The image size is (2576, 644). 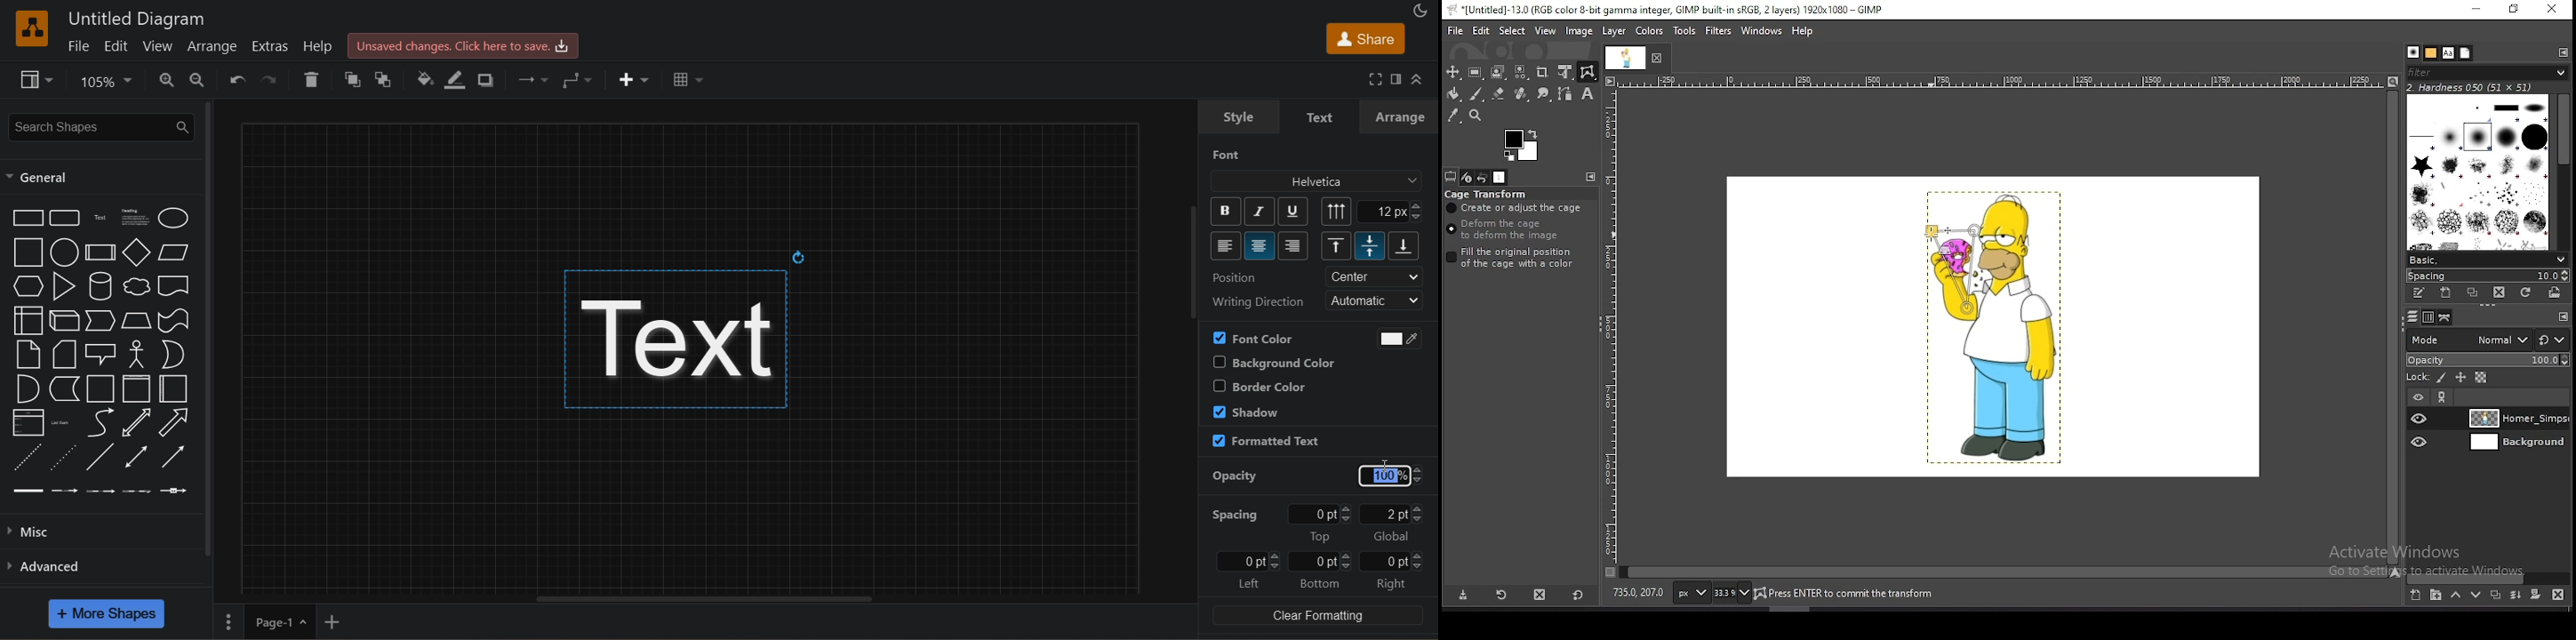 I want to click on curve, so click(x=99, y=423).